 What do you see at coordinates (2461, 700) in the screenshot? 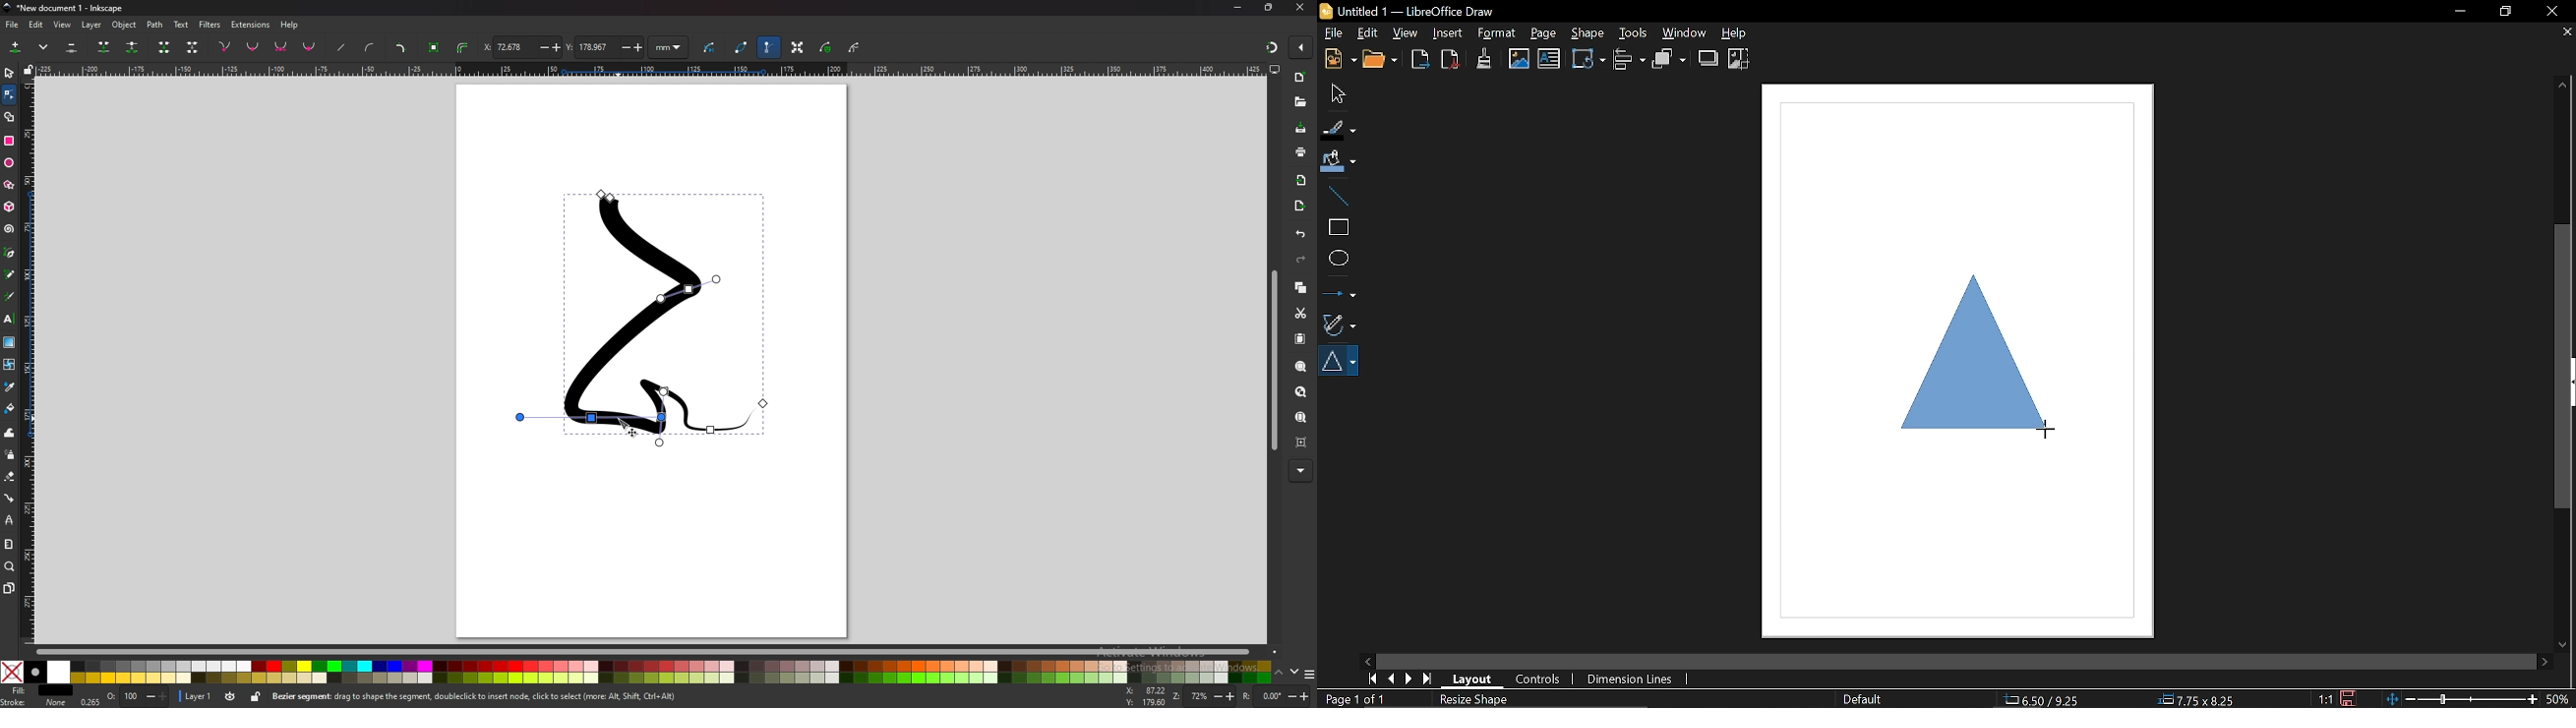
I see `Change zopm` at bounding box center [2461, 700].